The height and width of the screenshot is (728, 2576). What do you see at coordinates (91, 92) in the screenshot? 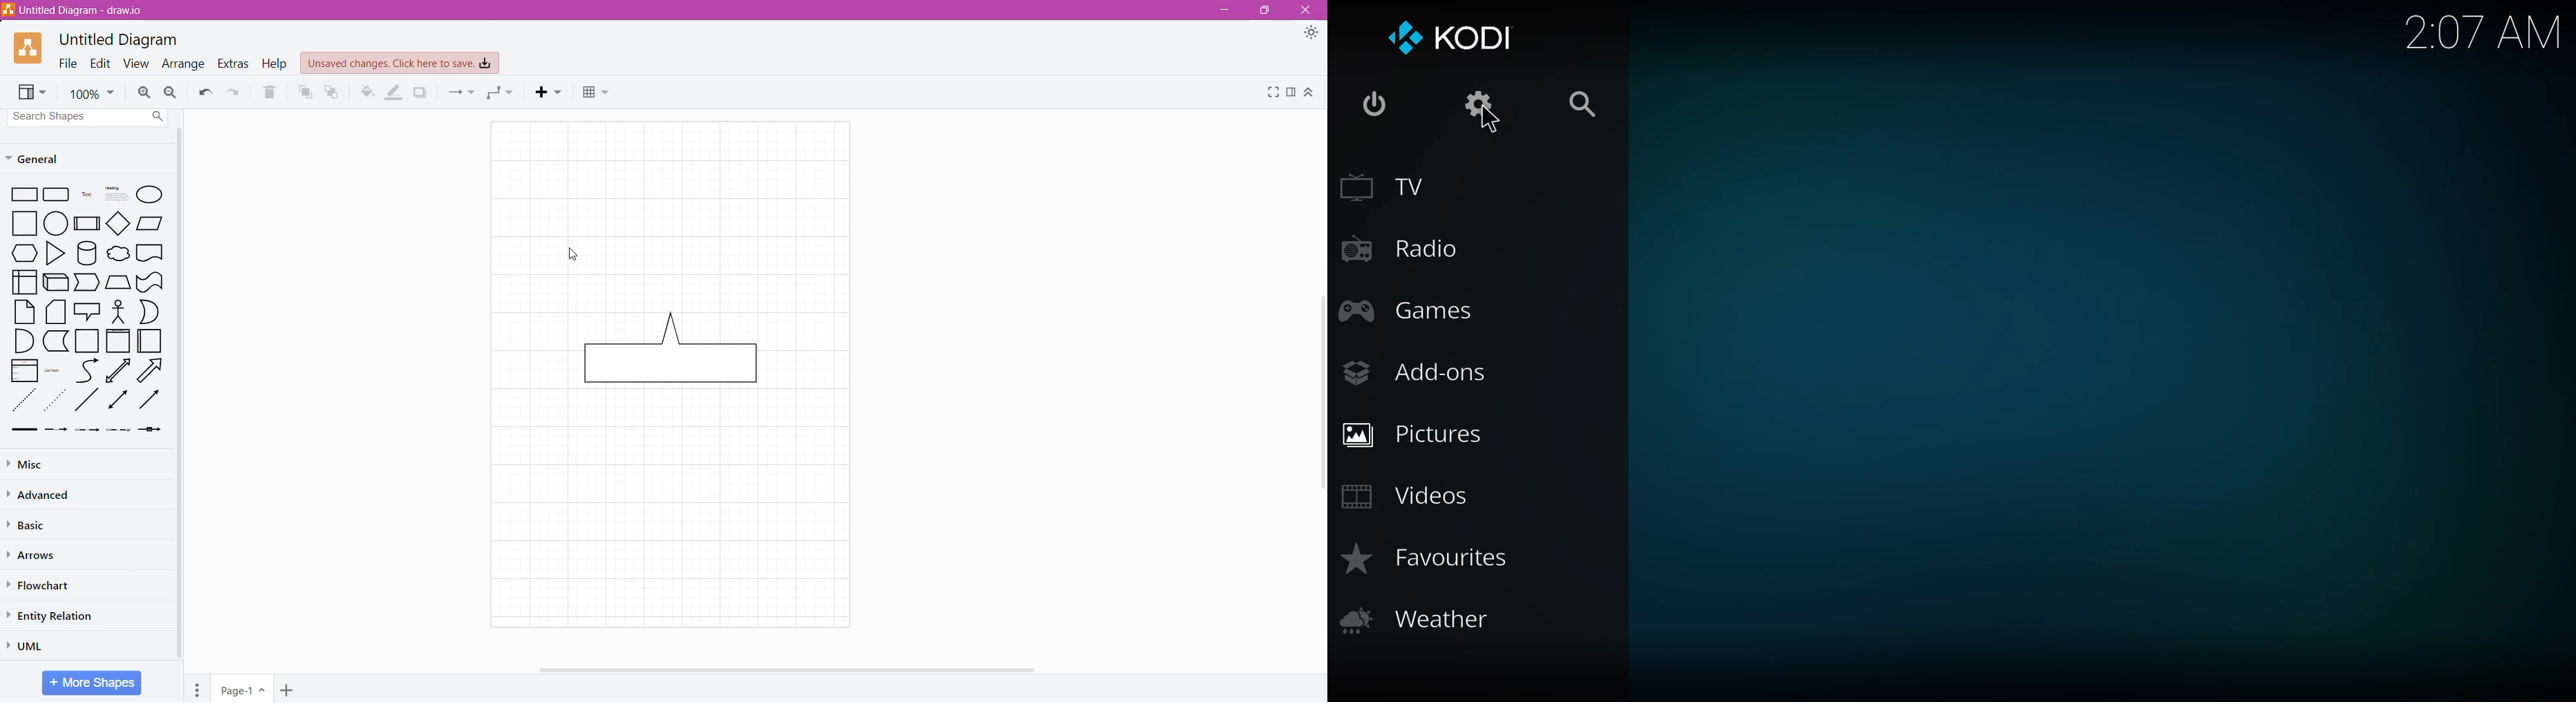
I see `Zoom` at bounding box center [91, 92].